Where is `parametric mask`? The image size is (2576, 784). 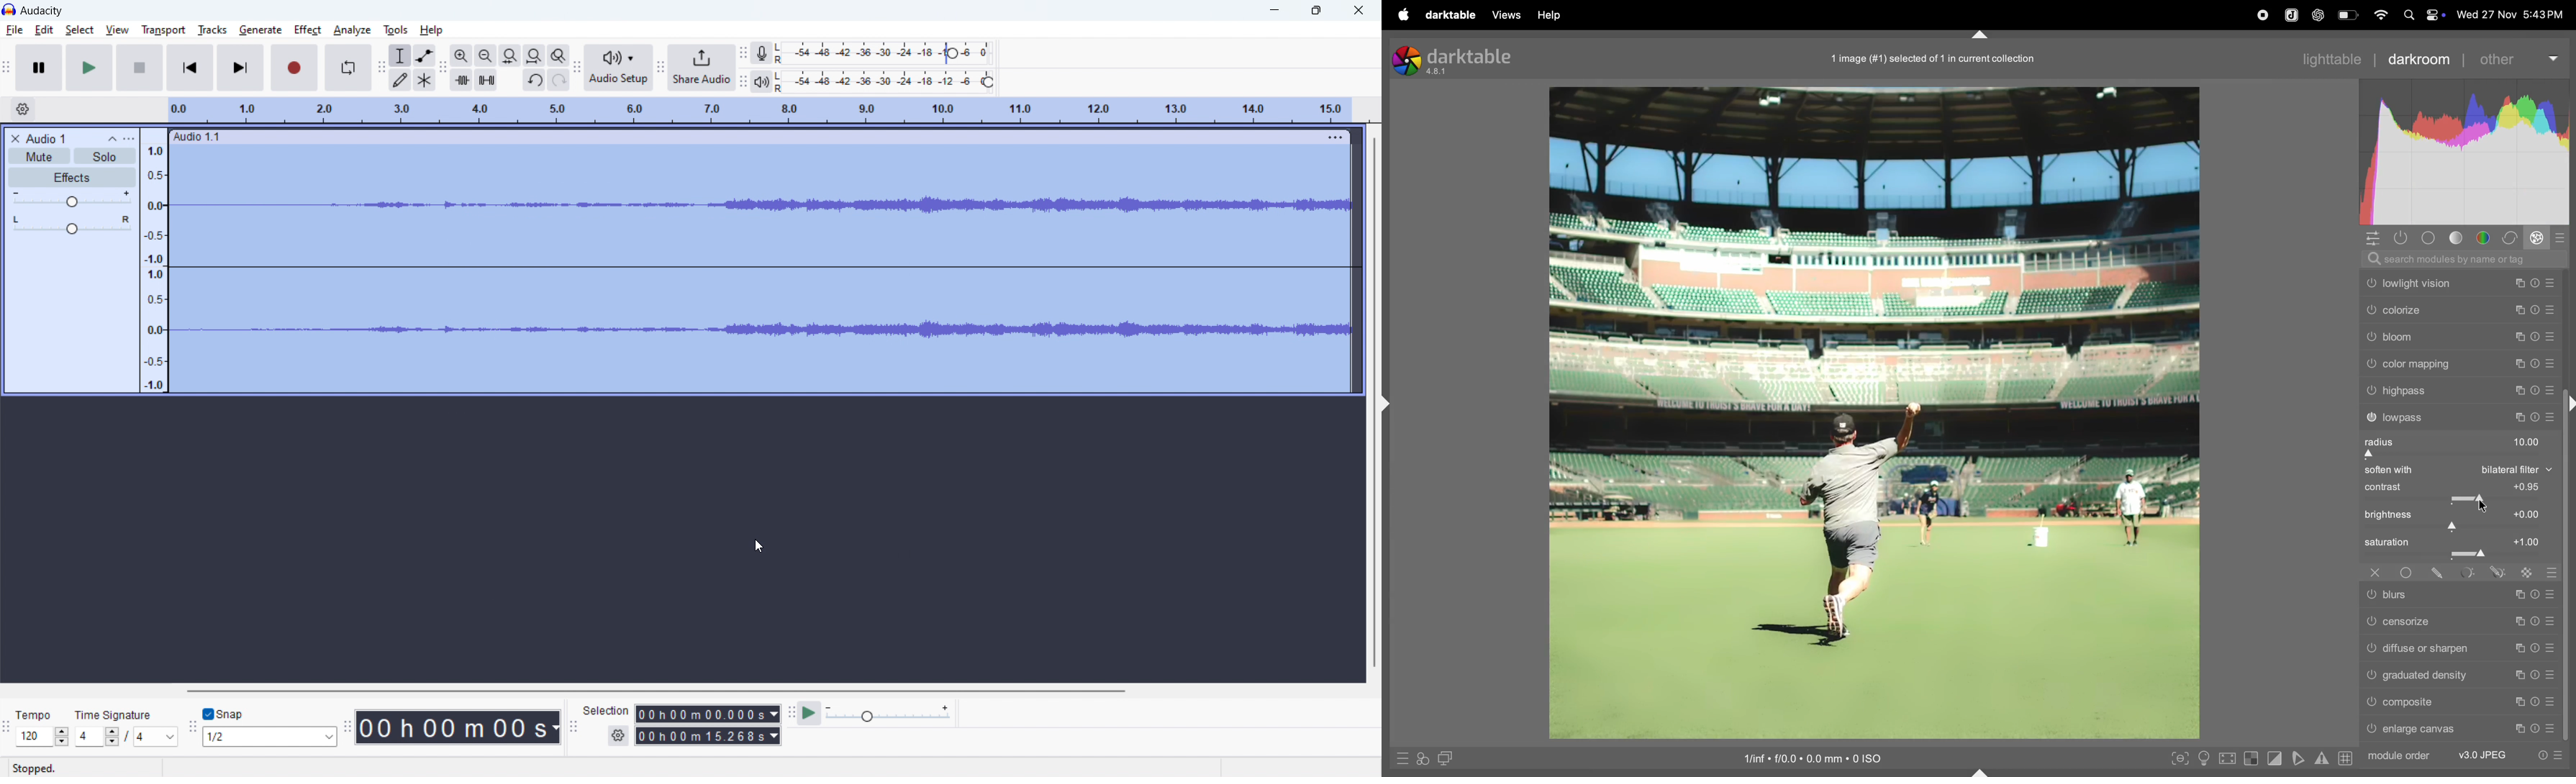 parametric mask is located at coordinates (2467, 574).